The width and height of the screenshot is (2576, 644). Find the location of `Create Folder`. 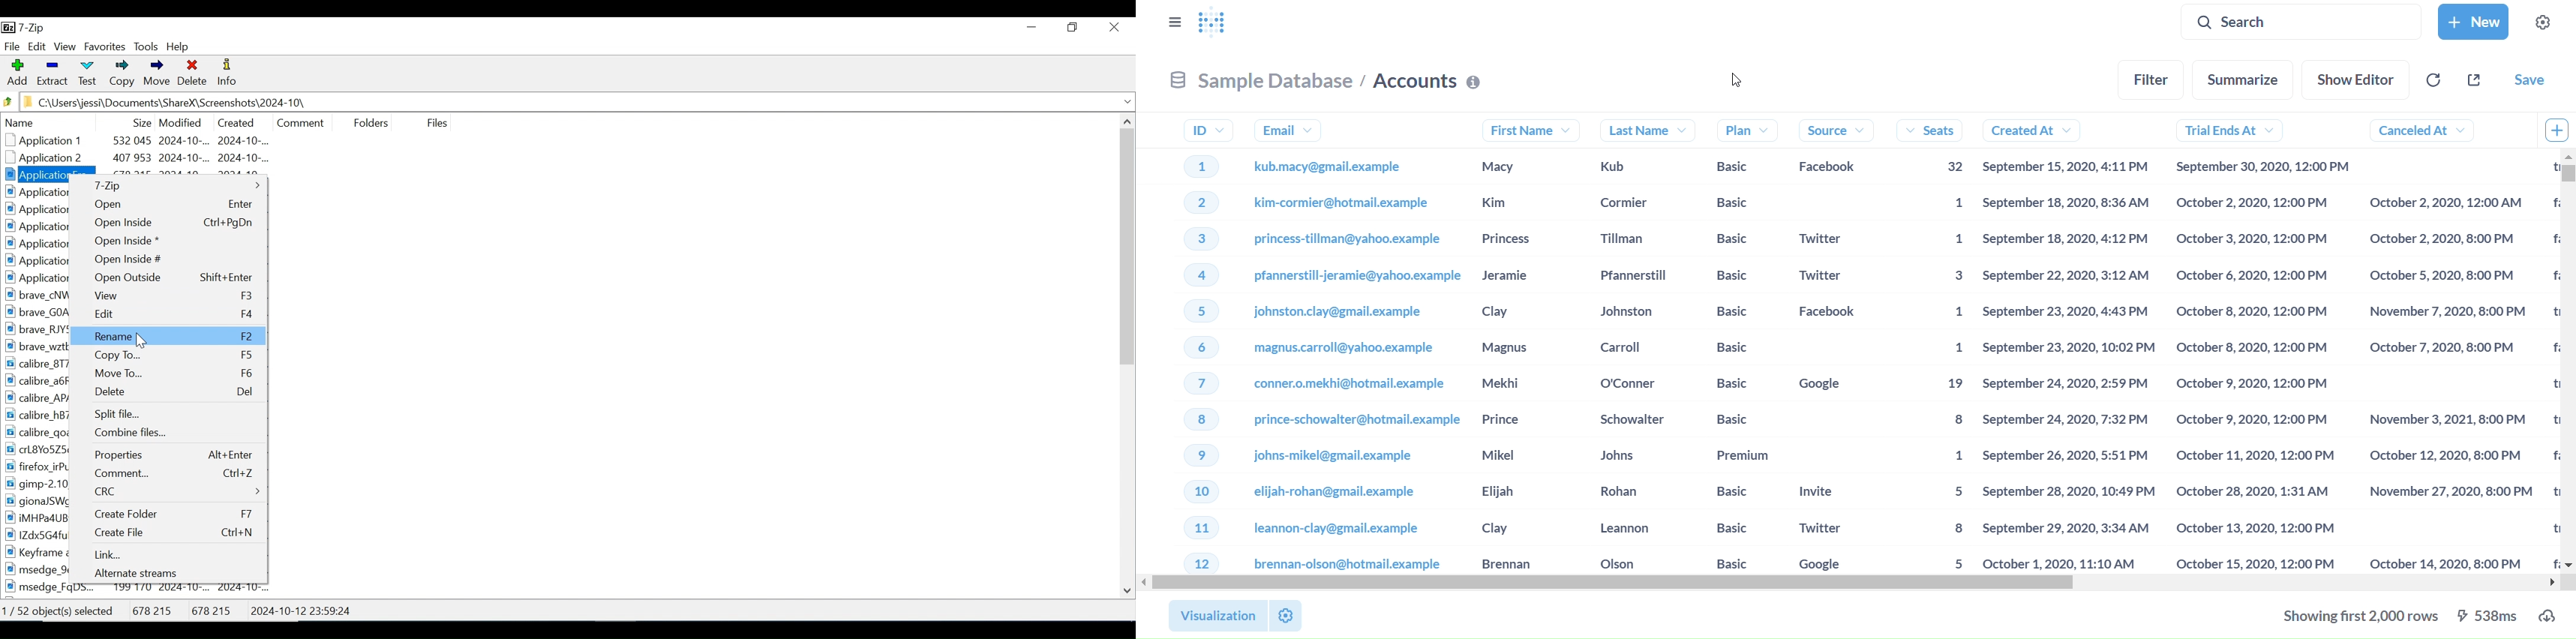

Create Folder is located at coordinates (169, 513).